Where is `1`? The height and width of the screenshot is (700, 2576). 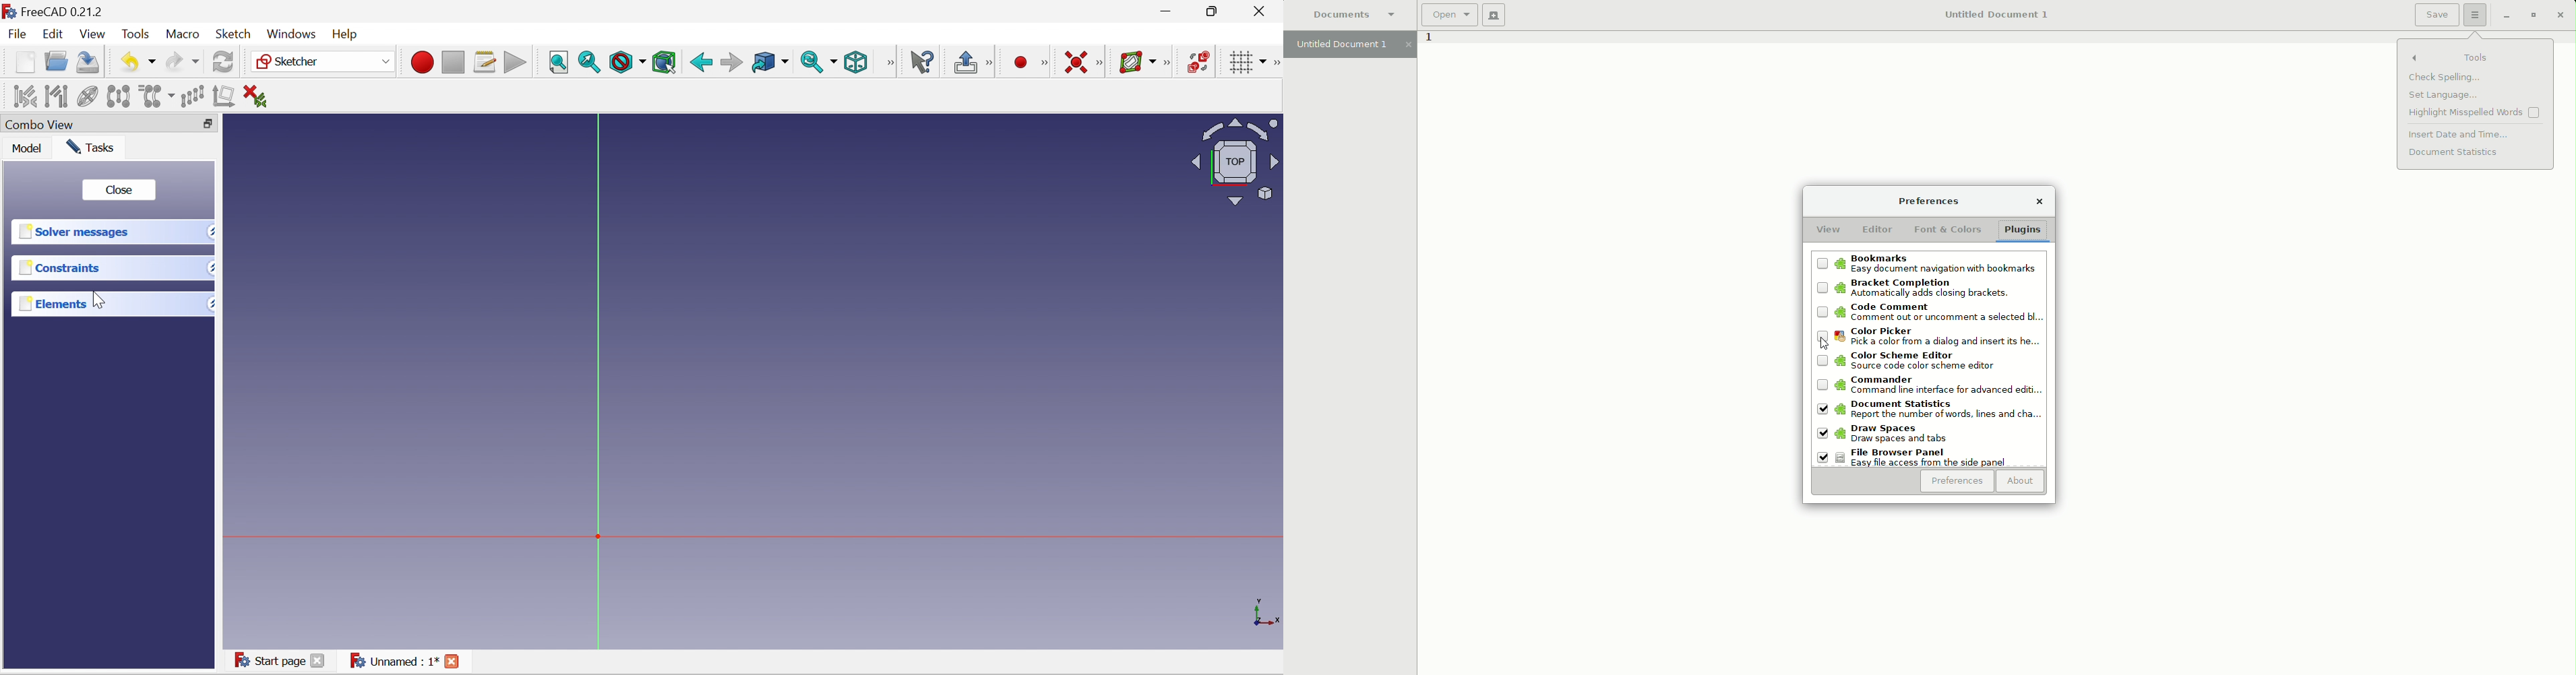
1 is located at coordinates (1428, 40).